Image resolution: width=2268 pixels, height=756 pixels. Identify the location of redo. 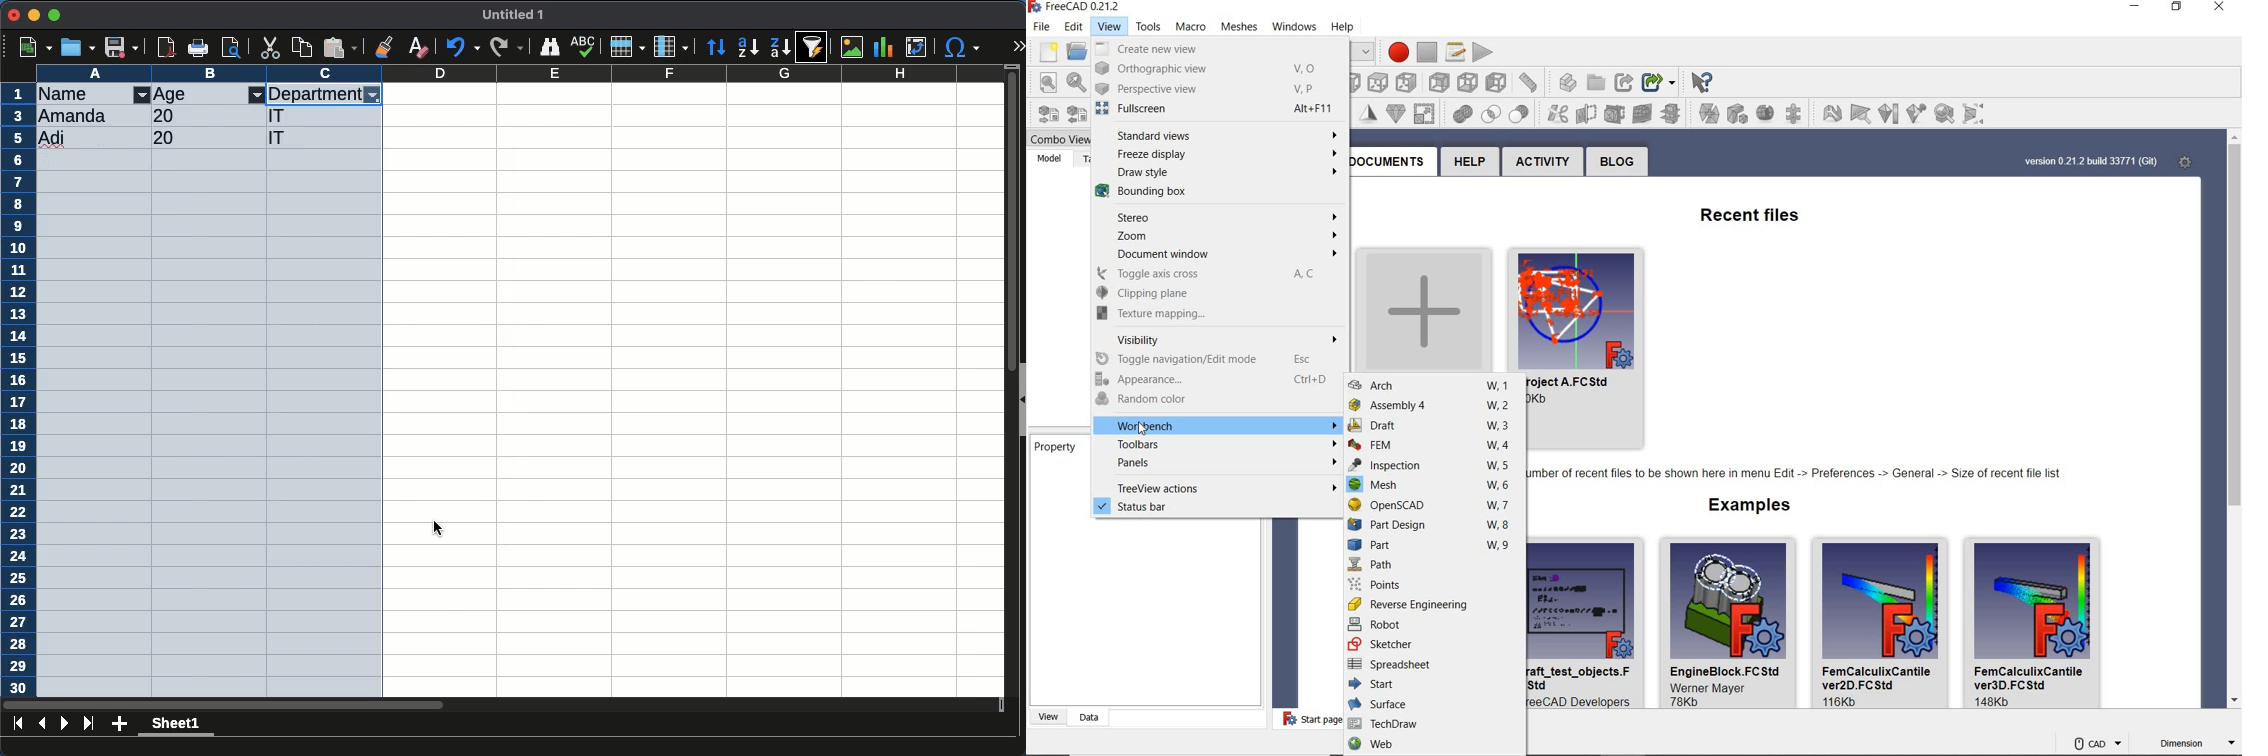
(505, 47).